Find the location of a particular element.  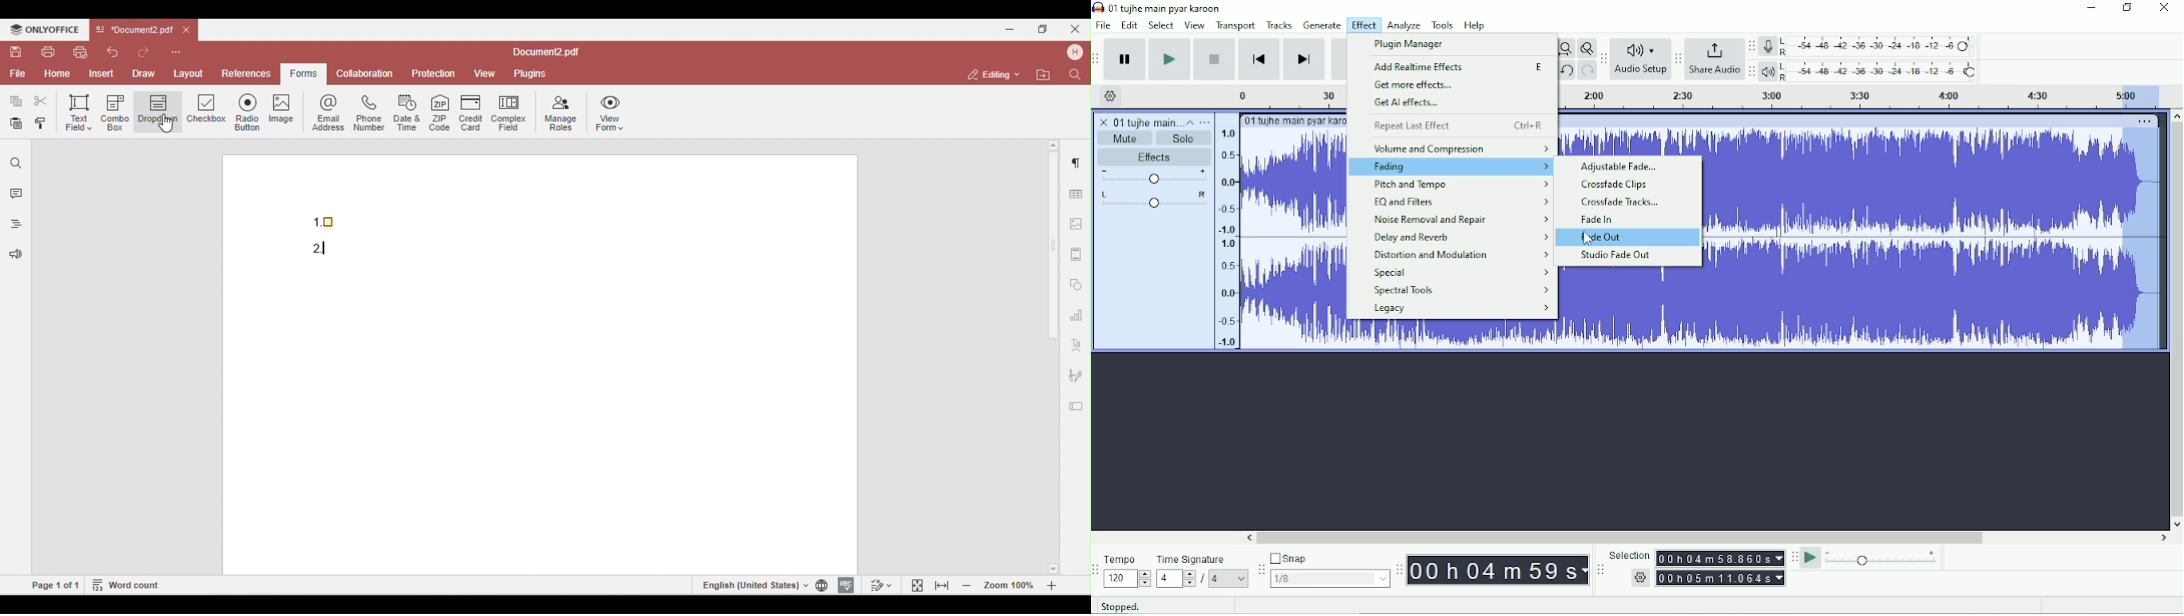

Restore down is located at coordinates (2129, 7).